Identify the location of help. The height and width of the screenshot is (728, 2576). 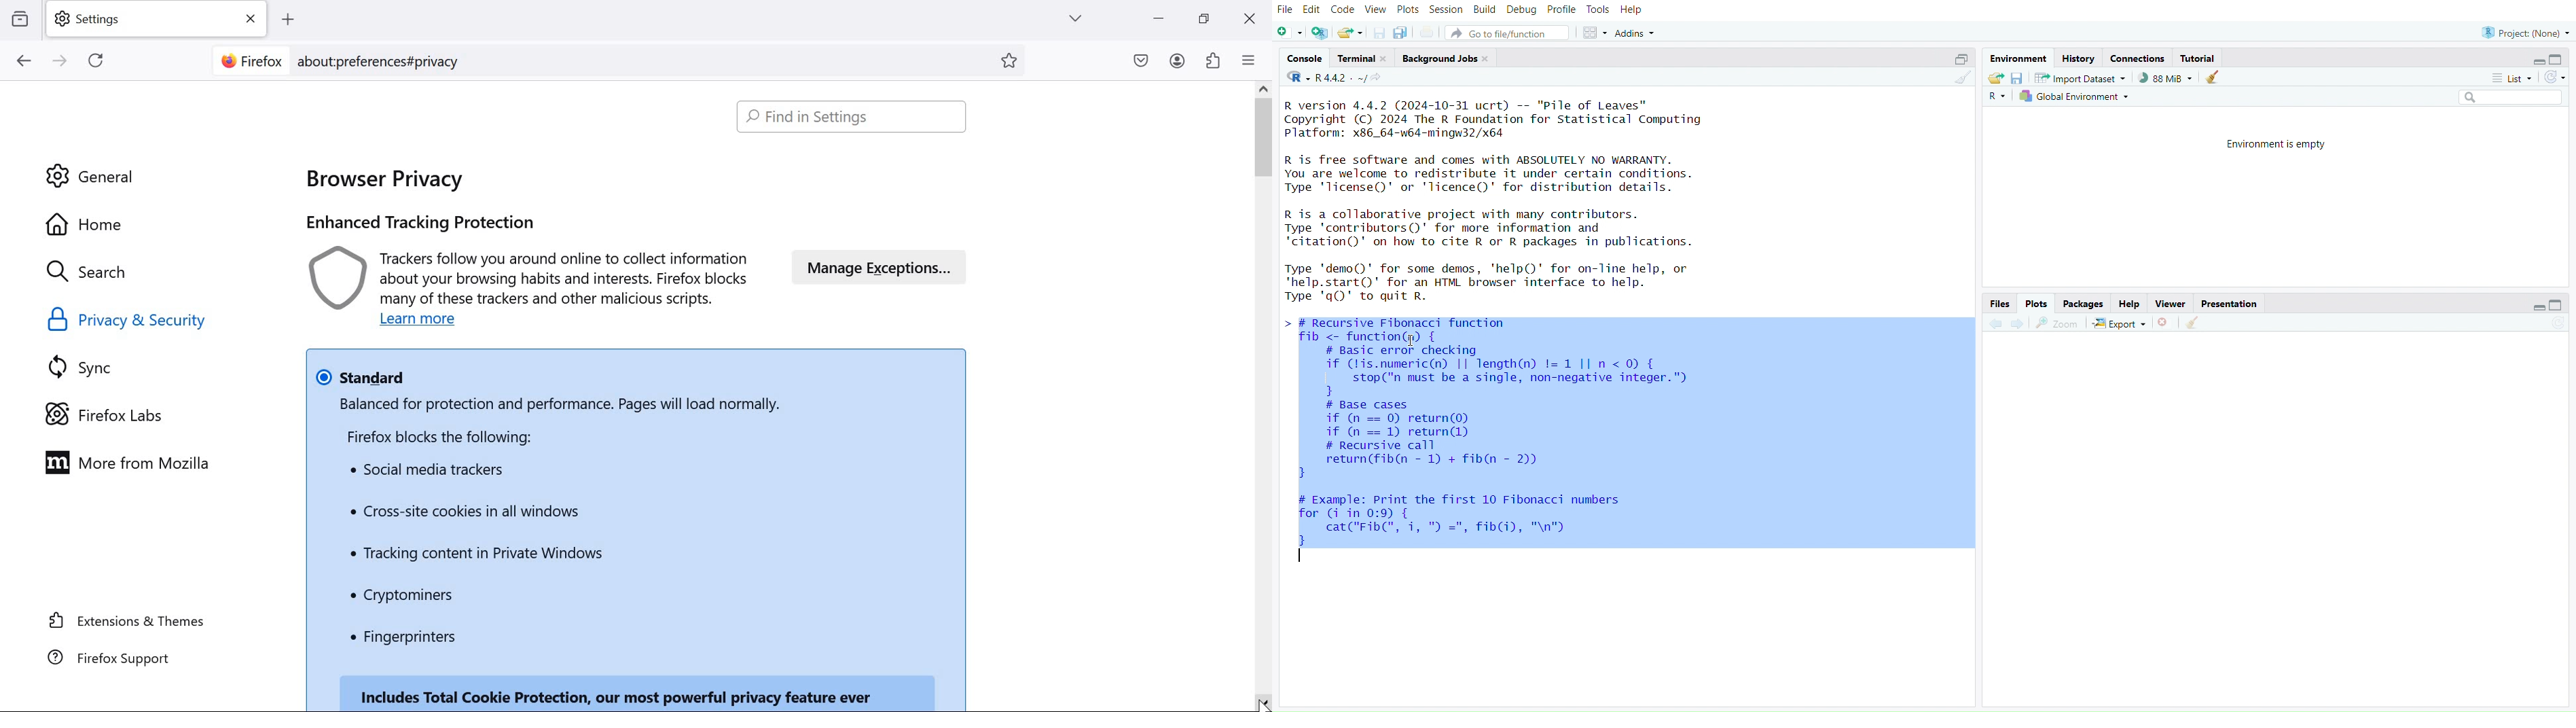
(1632, 11).